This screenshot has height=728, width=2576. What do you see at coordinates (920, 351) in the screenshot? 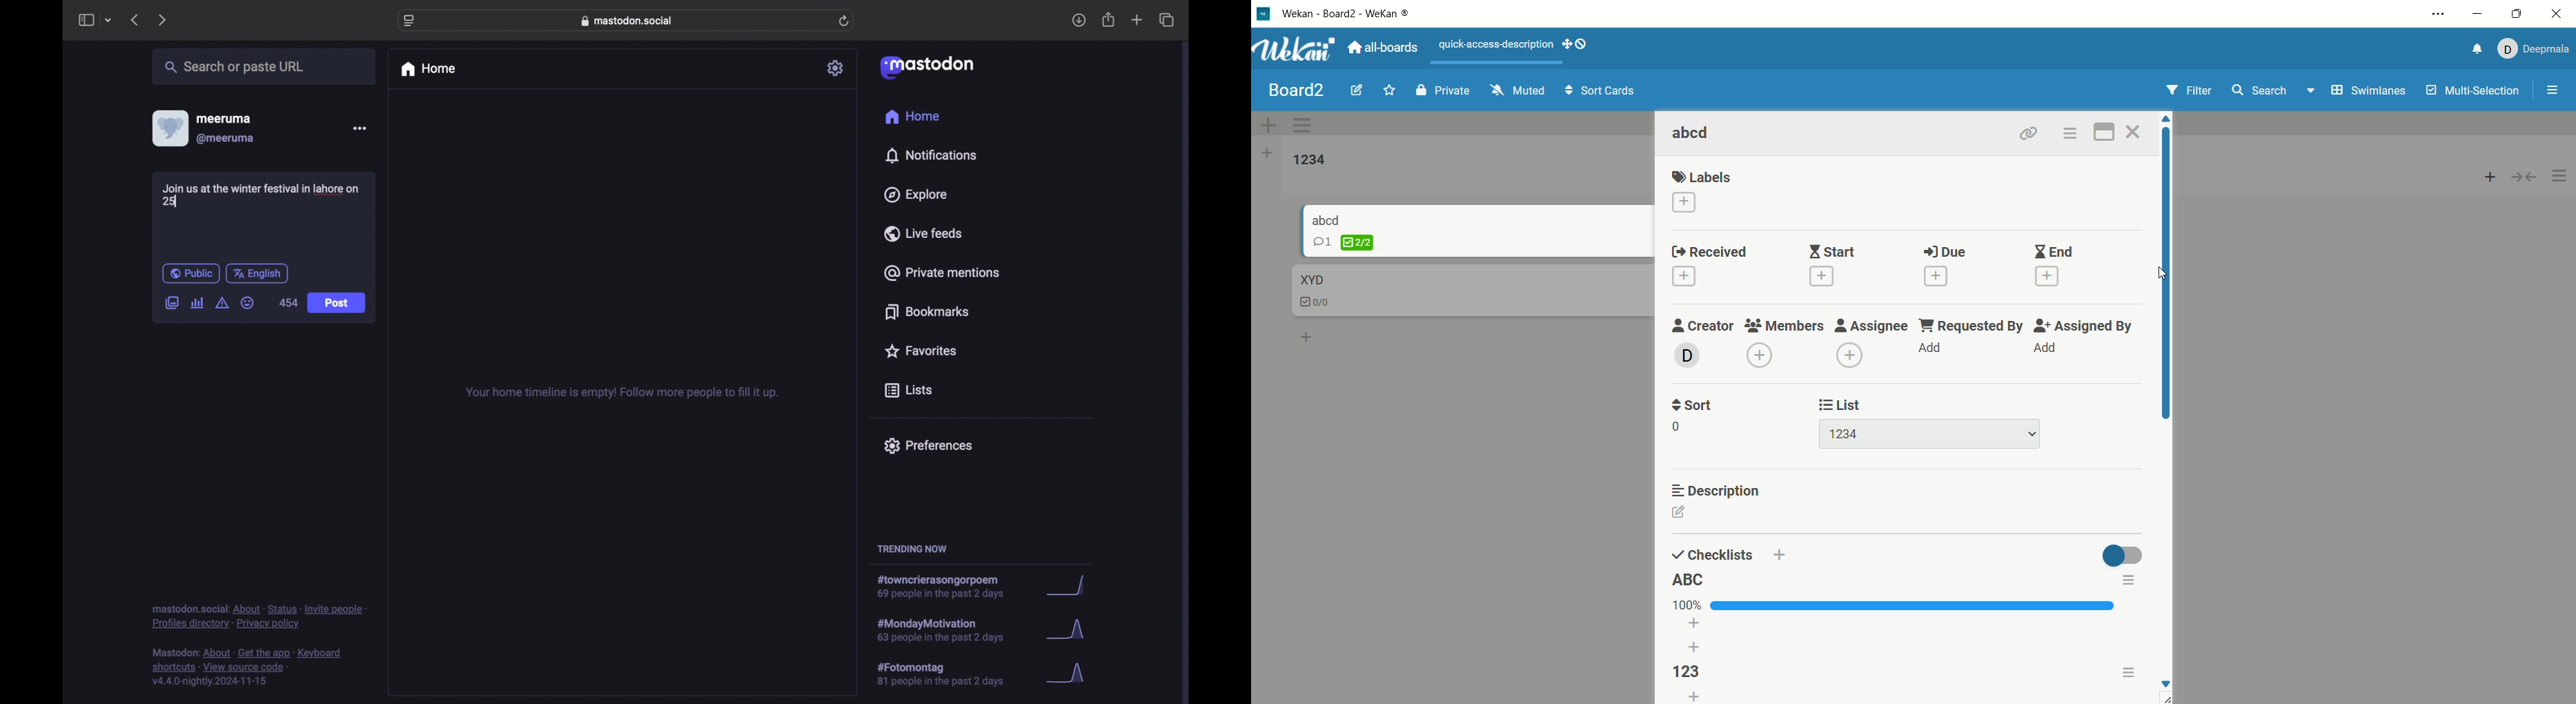
I see `favorites` at bounding box center [920, 351].